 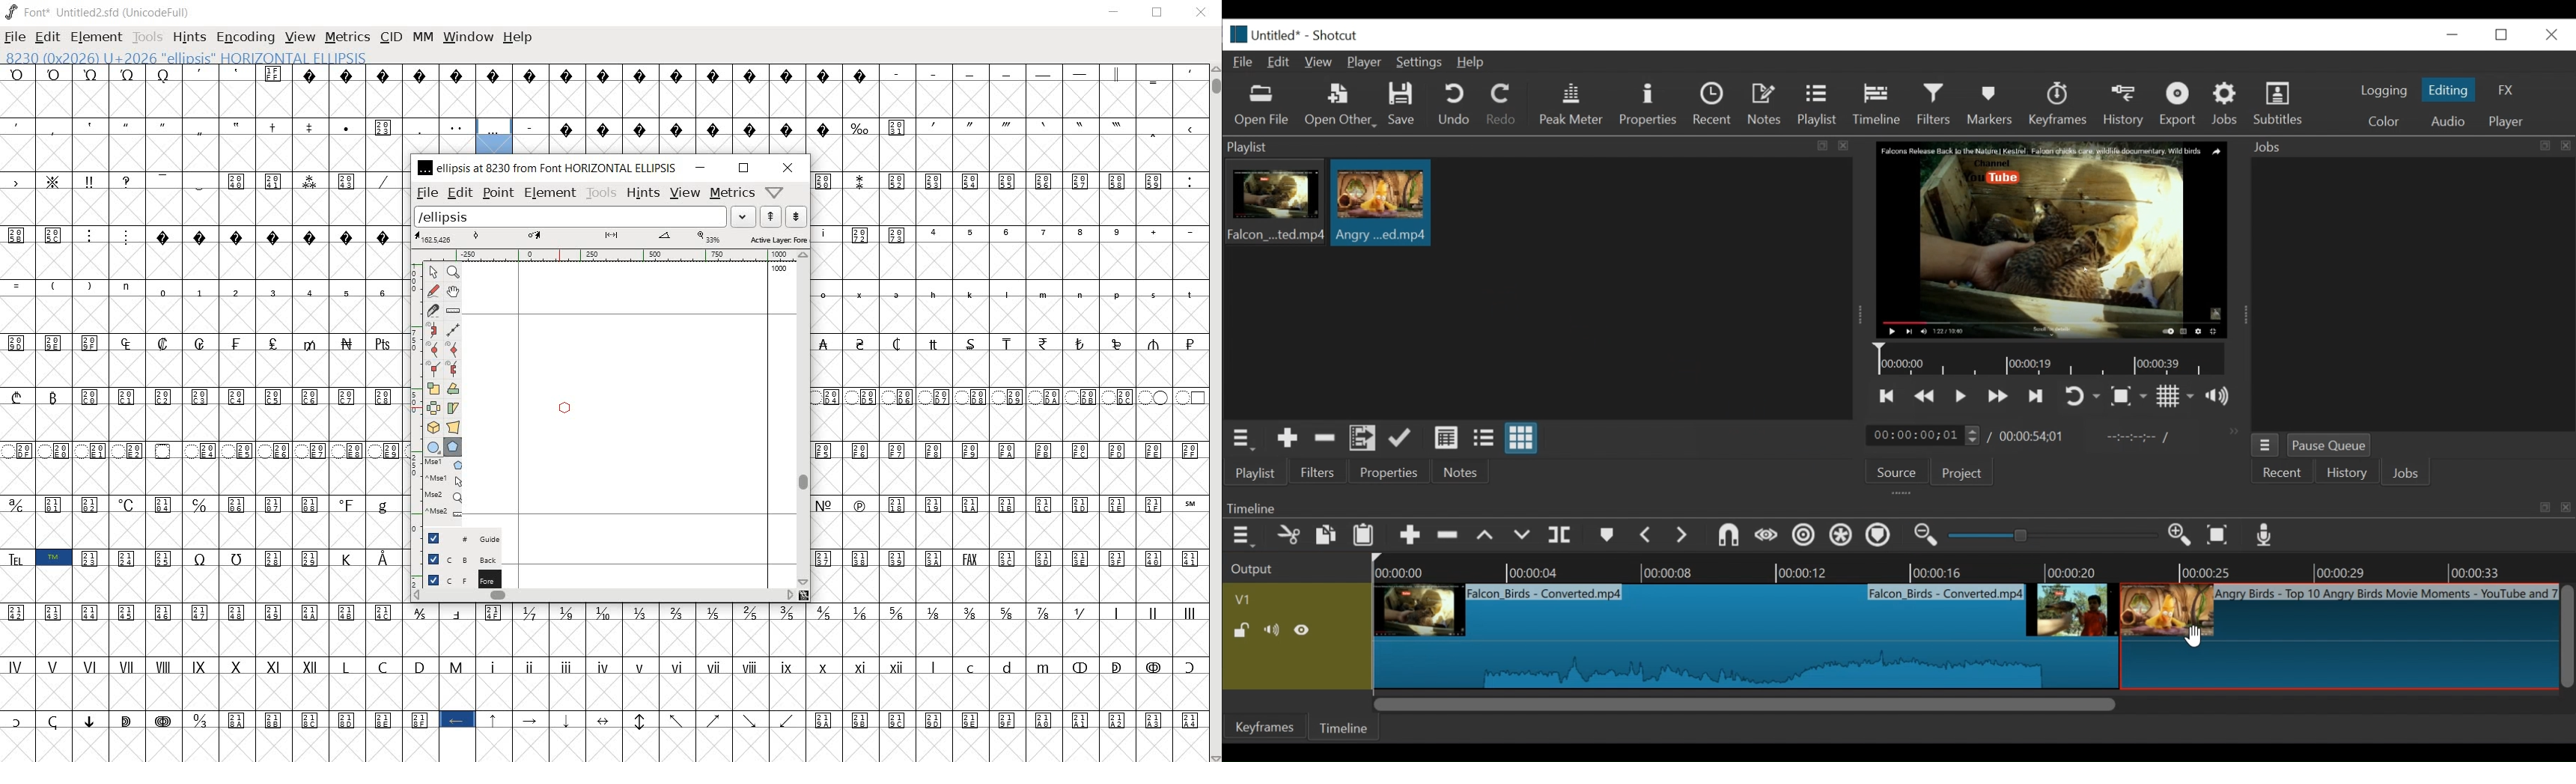 I want to click on point, so click(x=497, y=193).